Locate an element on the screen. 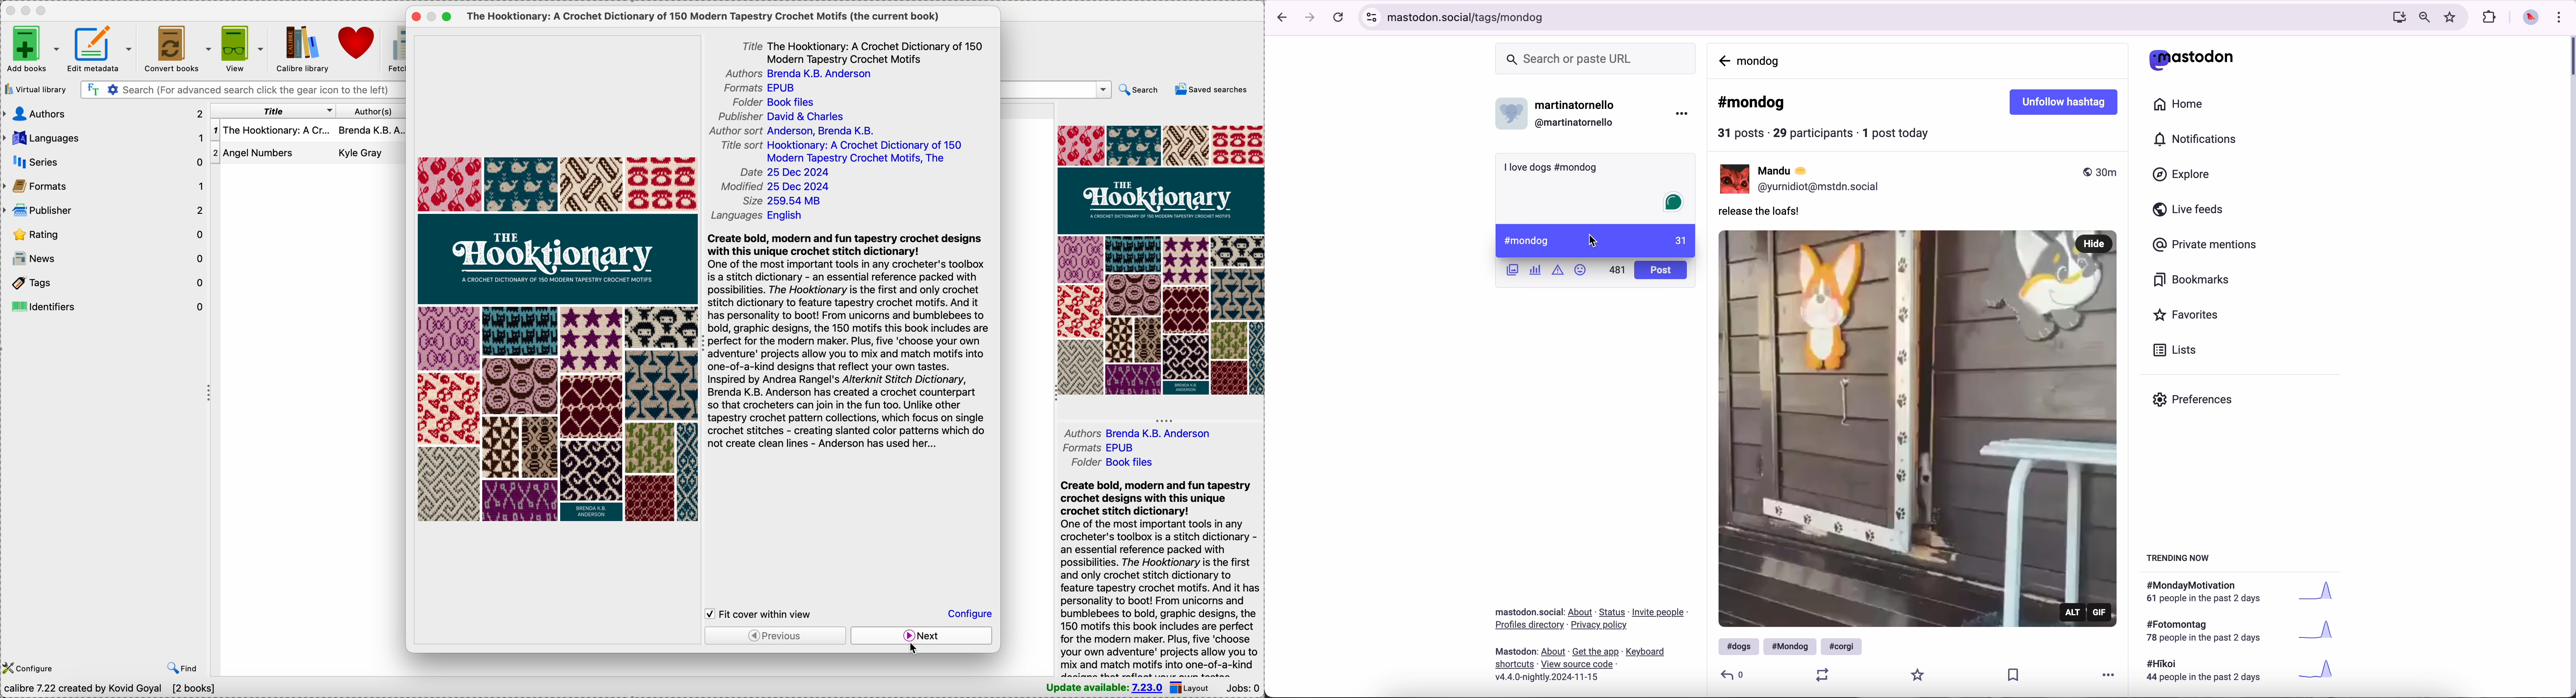 The image size is (2576, 700). text is located at coordinates (2209, 593).